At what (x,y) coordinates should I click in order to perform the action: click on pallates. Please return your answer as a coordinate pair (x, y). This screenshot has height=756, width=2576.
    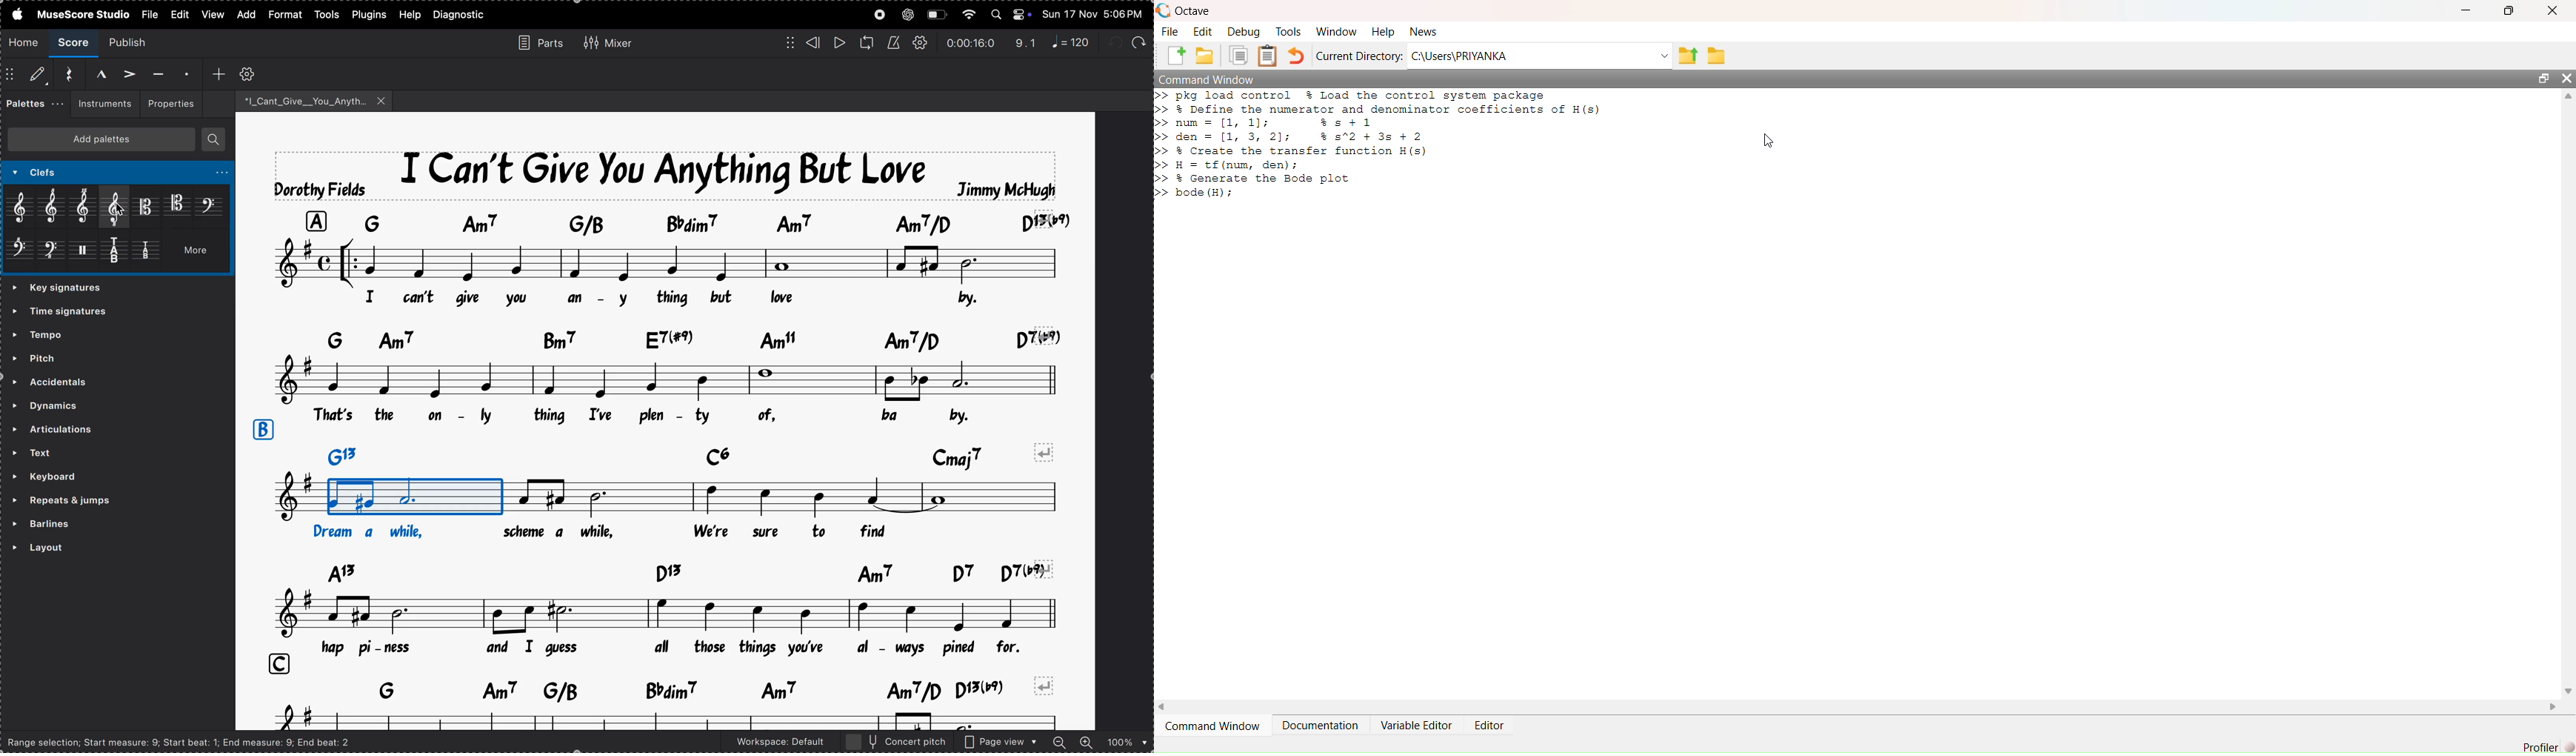
    Looking at the image, I should click on (31, 103).